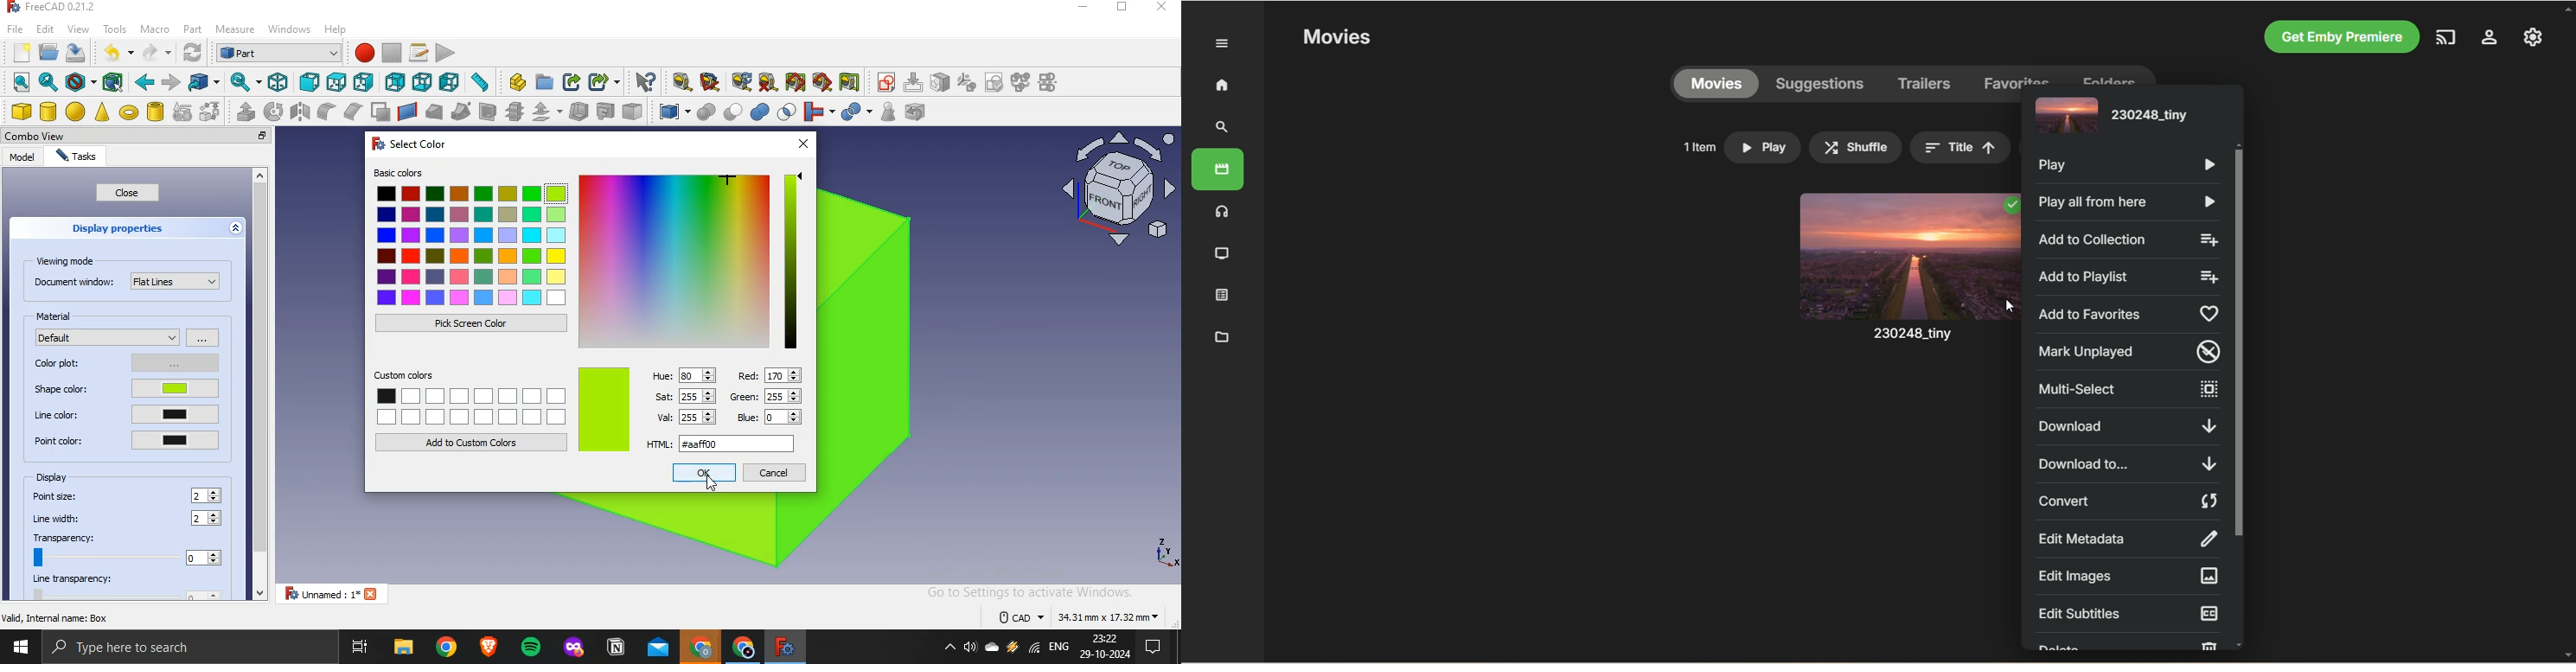  Describe the element at coordinates (711, 82) in the screenshot. I see `measure angular` at that location.